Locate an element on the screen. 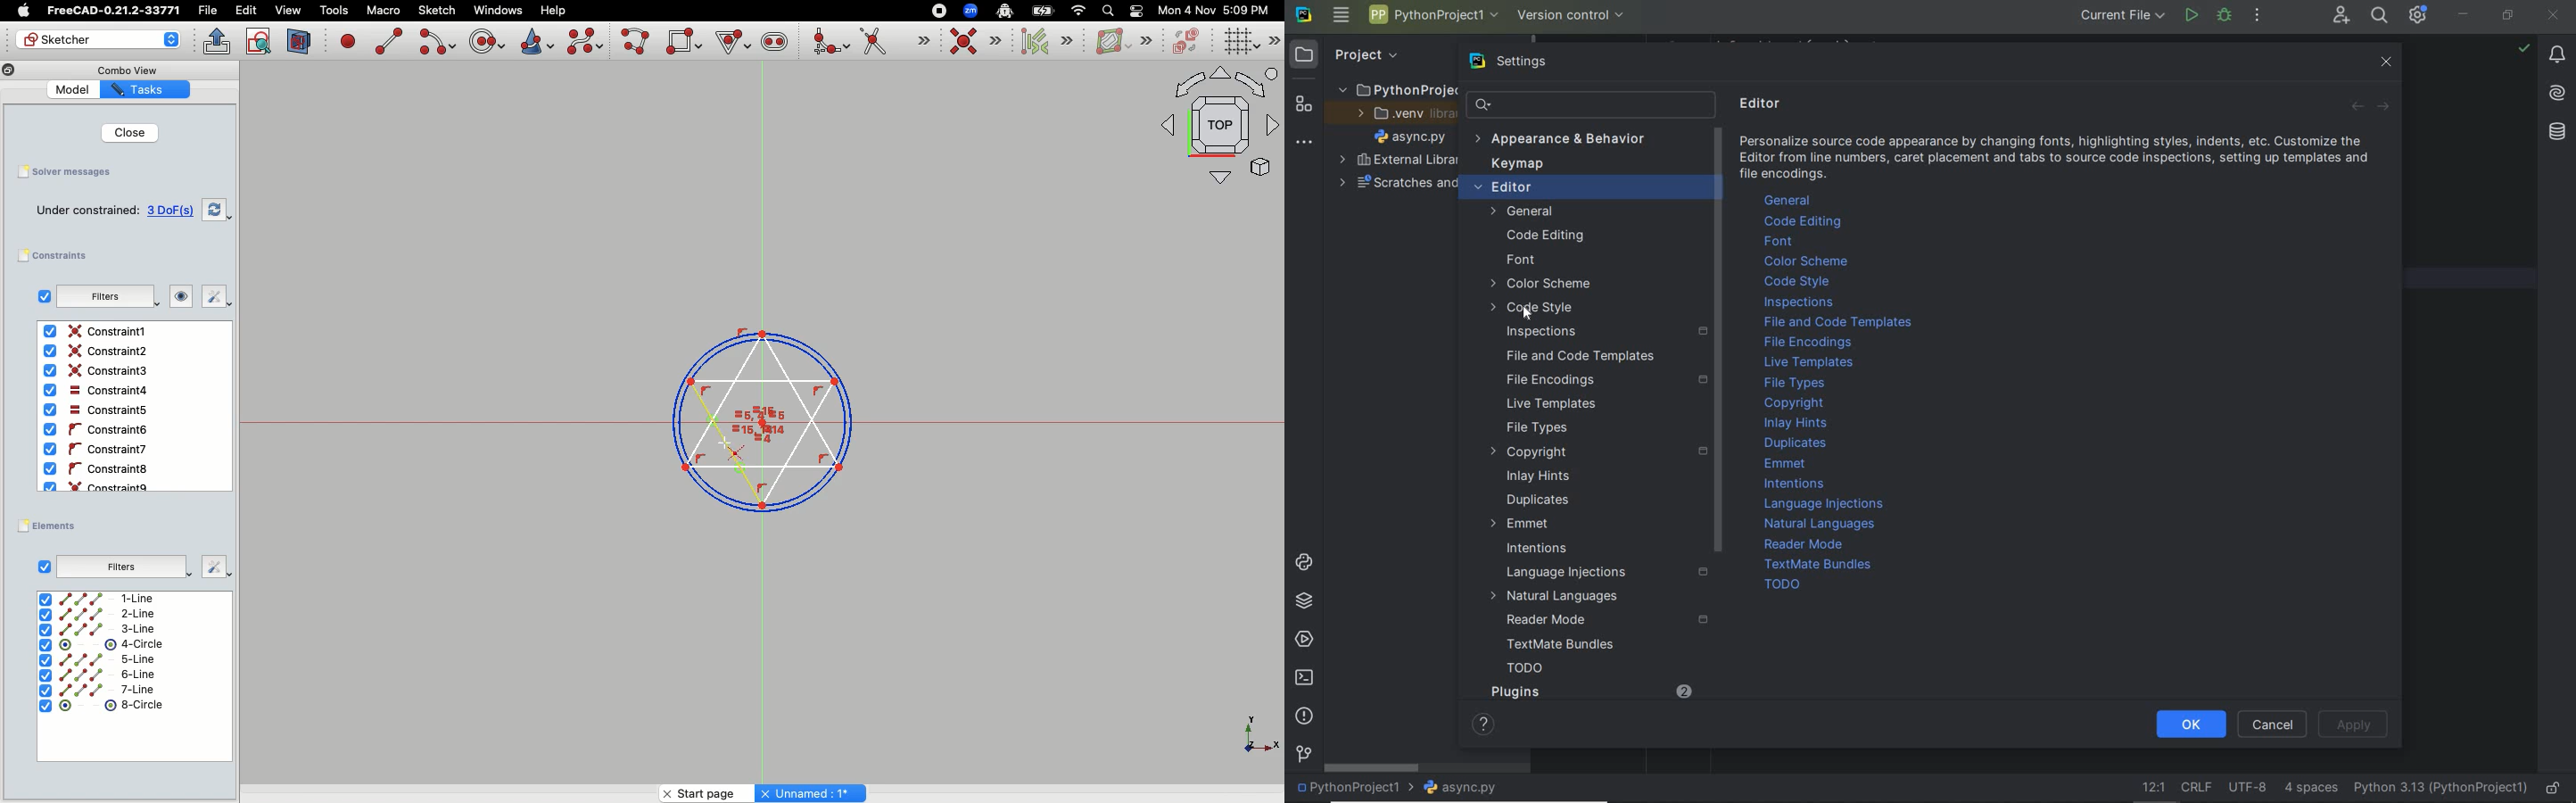  Help is located at coordinates (1478, 723).